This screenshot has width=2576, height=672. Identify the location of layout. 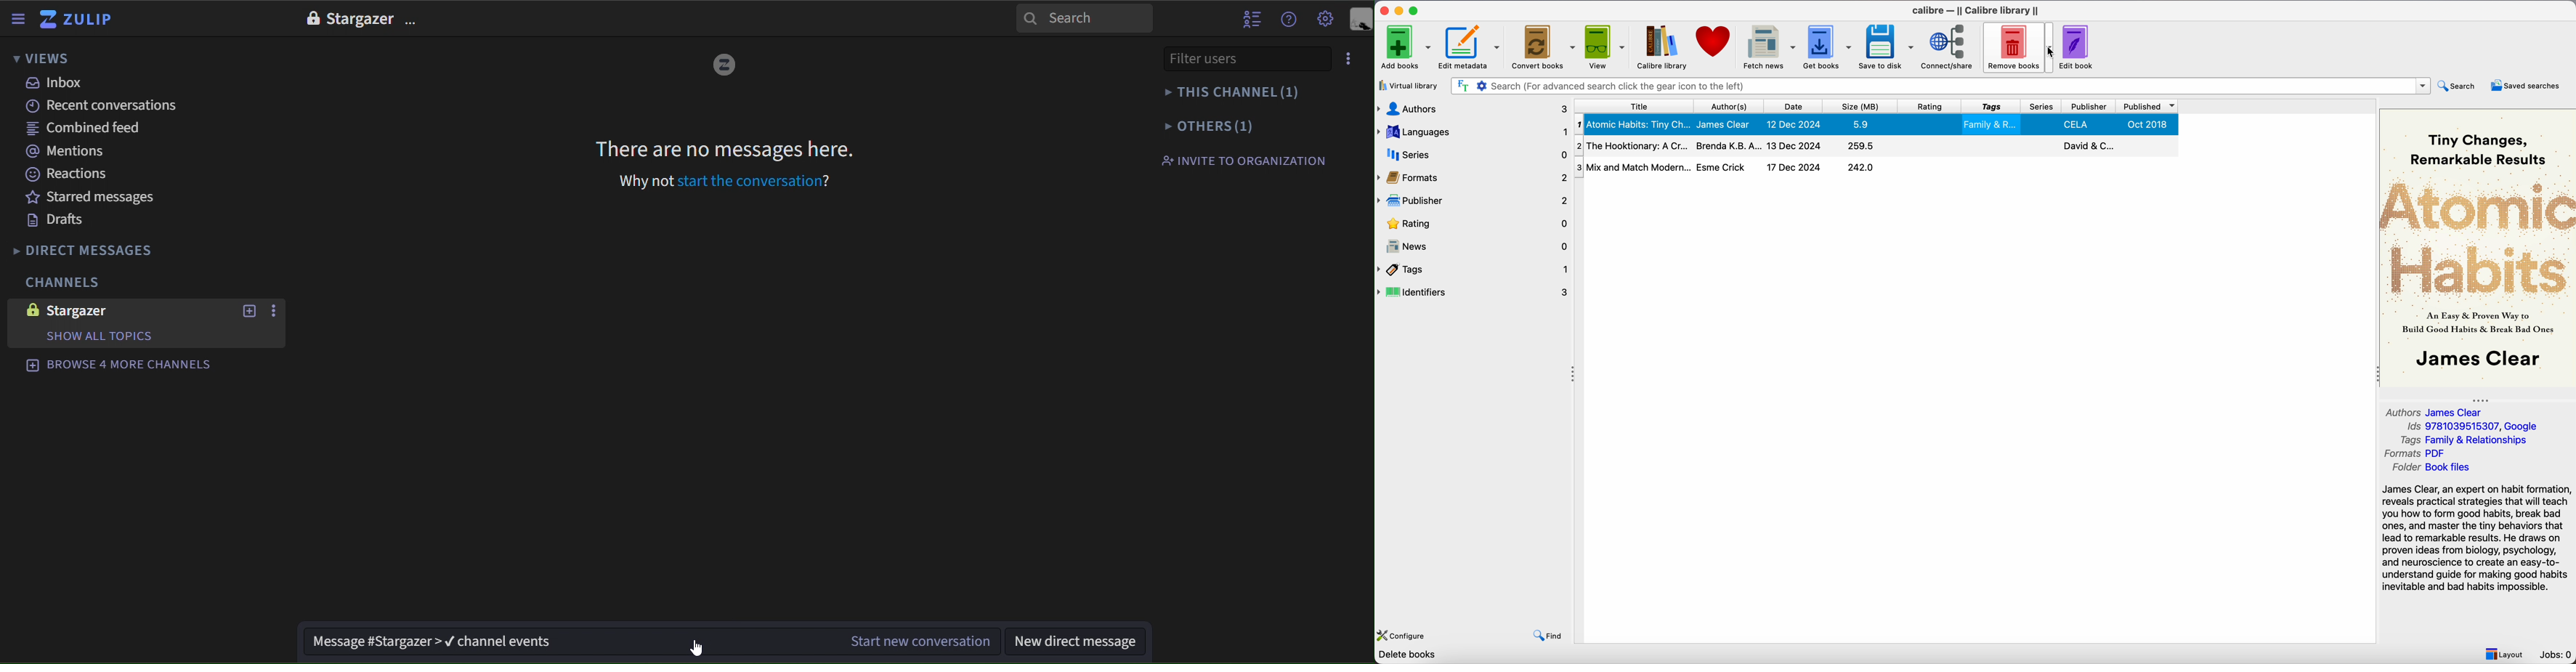
(2505, 654).